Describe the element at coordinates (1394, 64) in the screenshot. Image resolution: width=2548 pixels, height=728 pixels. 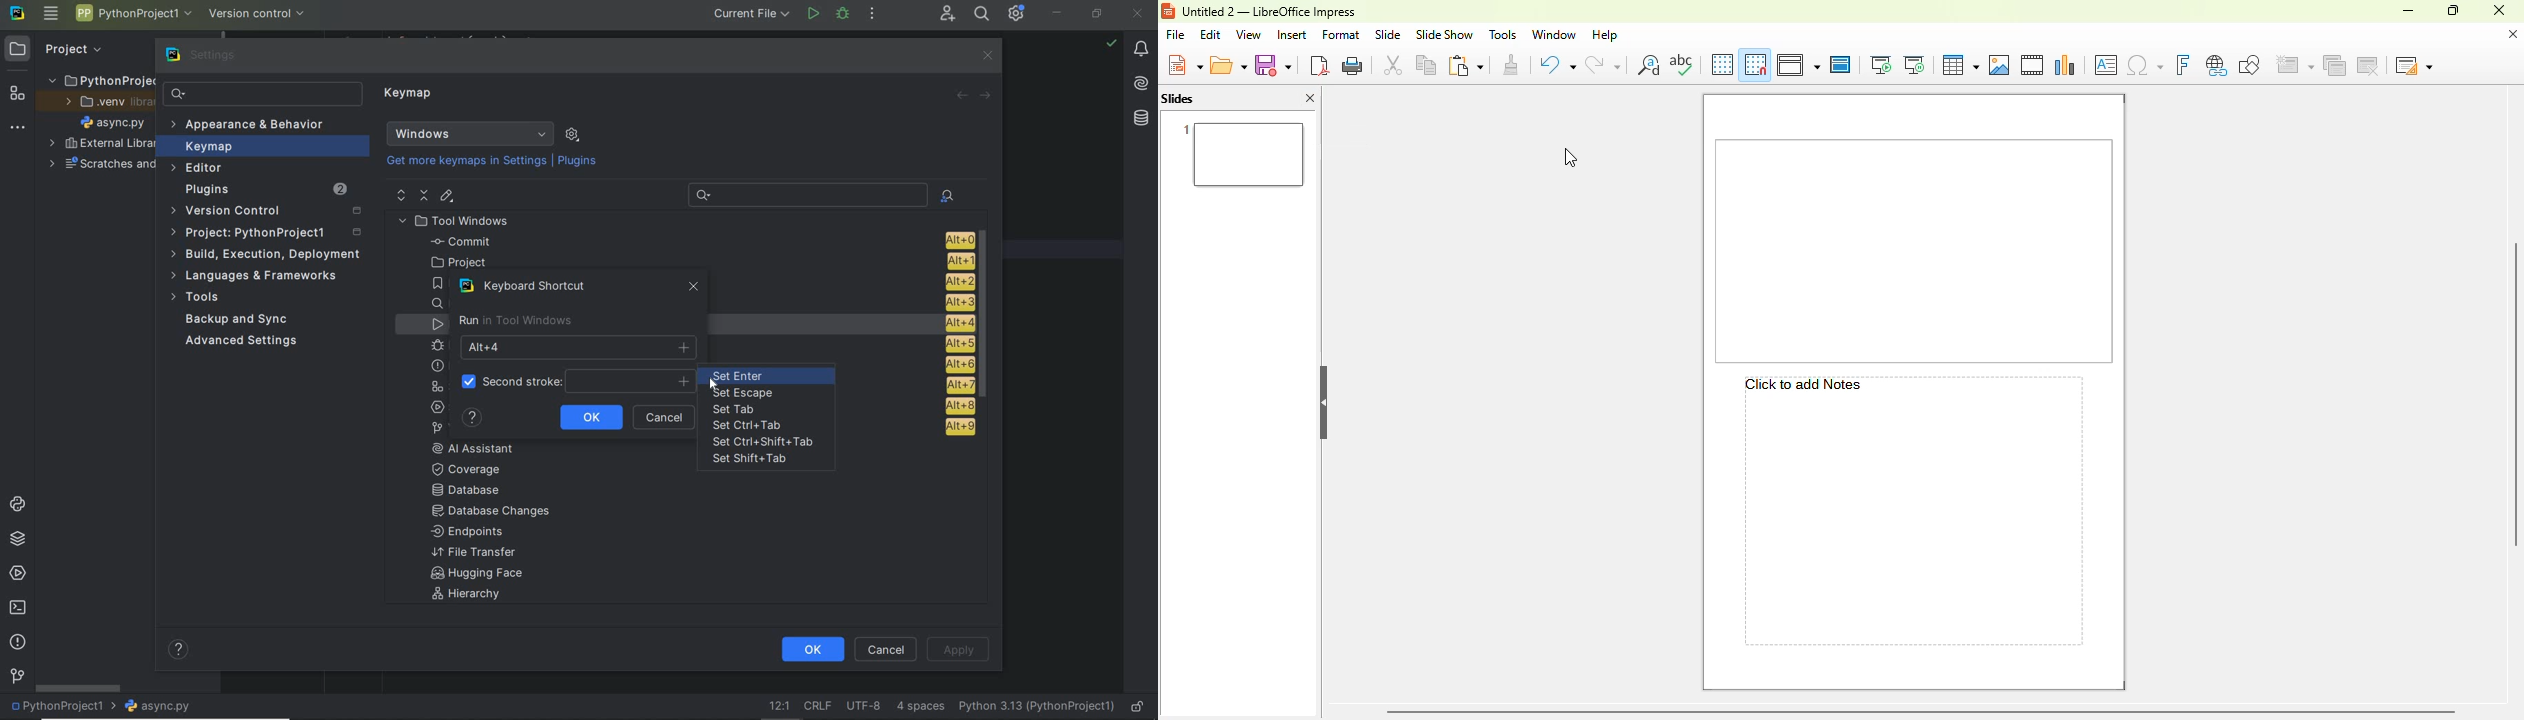
I see `cut` at that location.